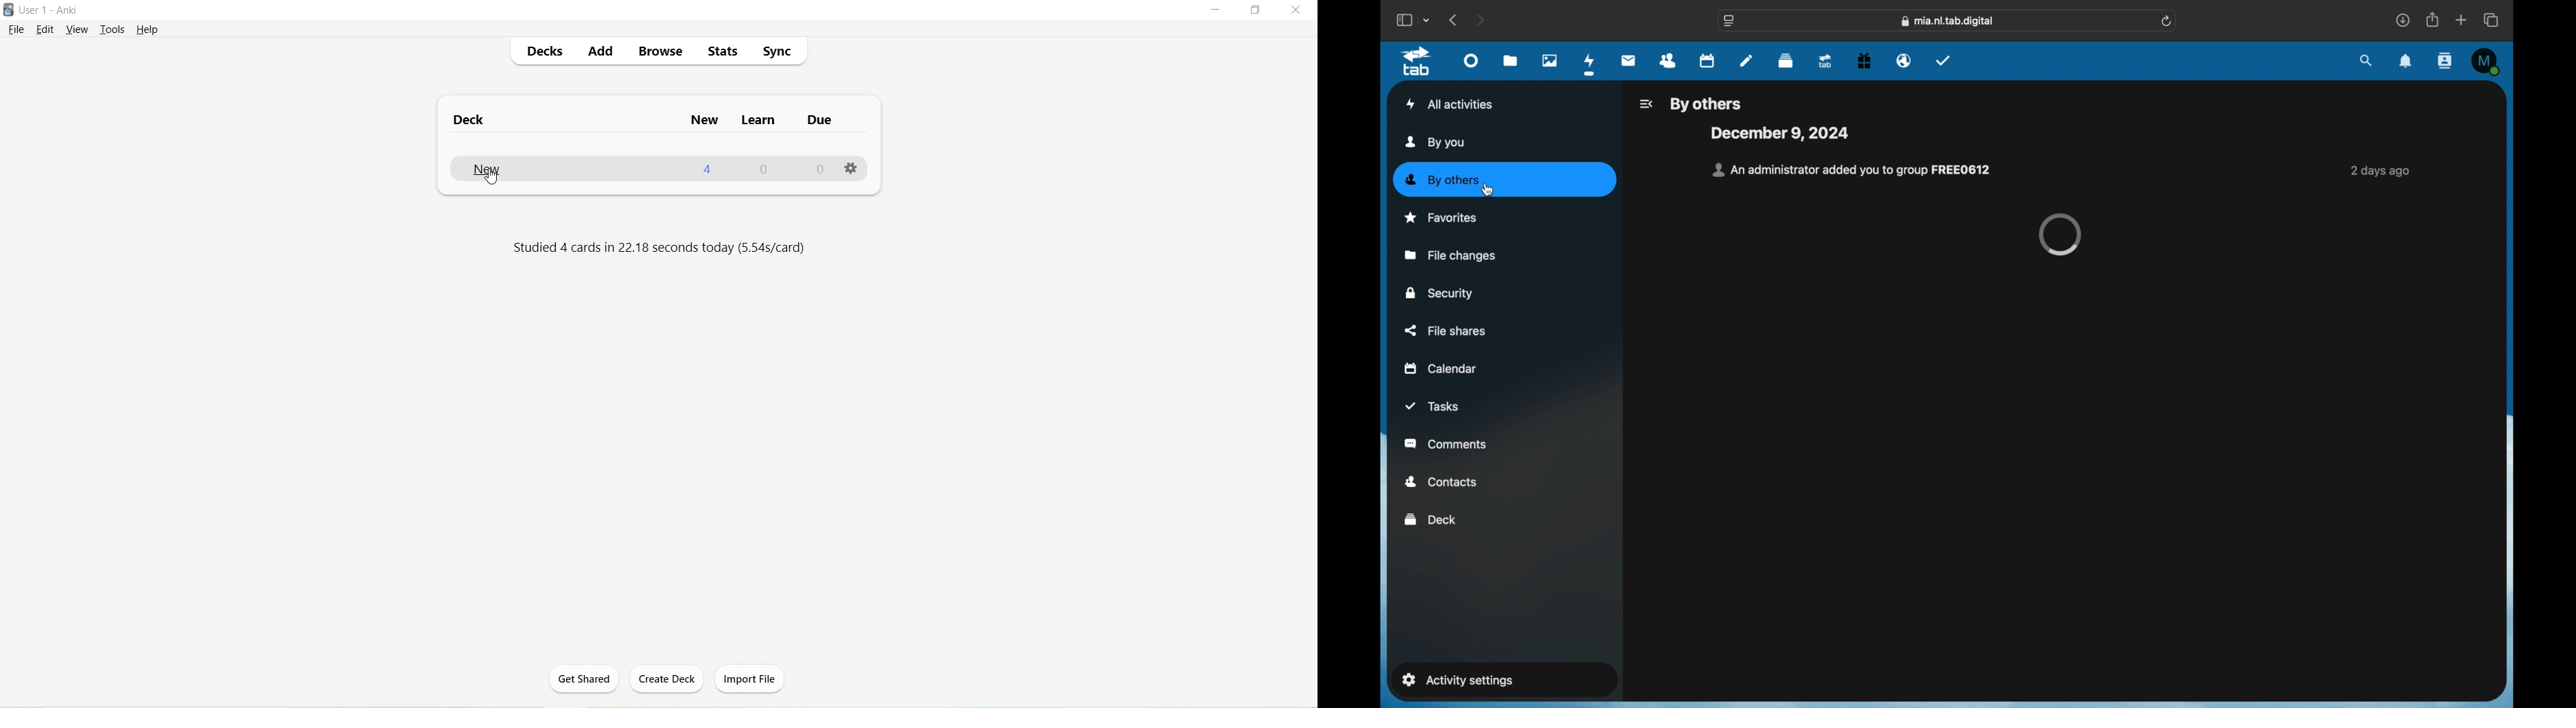 This screenshot has height=728, width=2576. Describe the element at coordinates (1417, 62) in the screenshot. I see `tab` at that location.